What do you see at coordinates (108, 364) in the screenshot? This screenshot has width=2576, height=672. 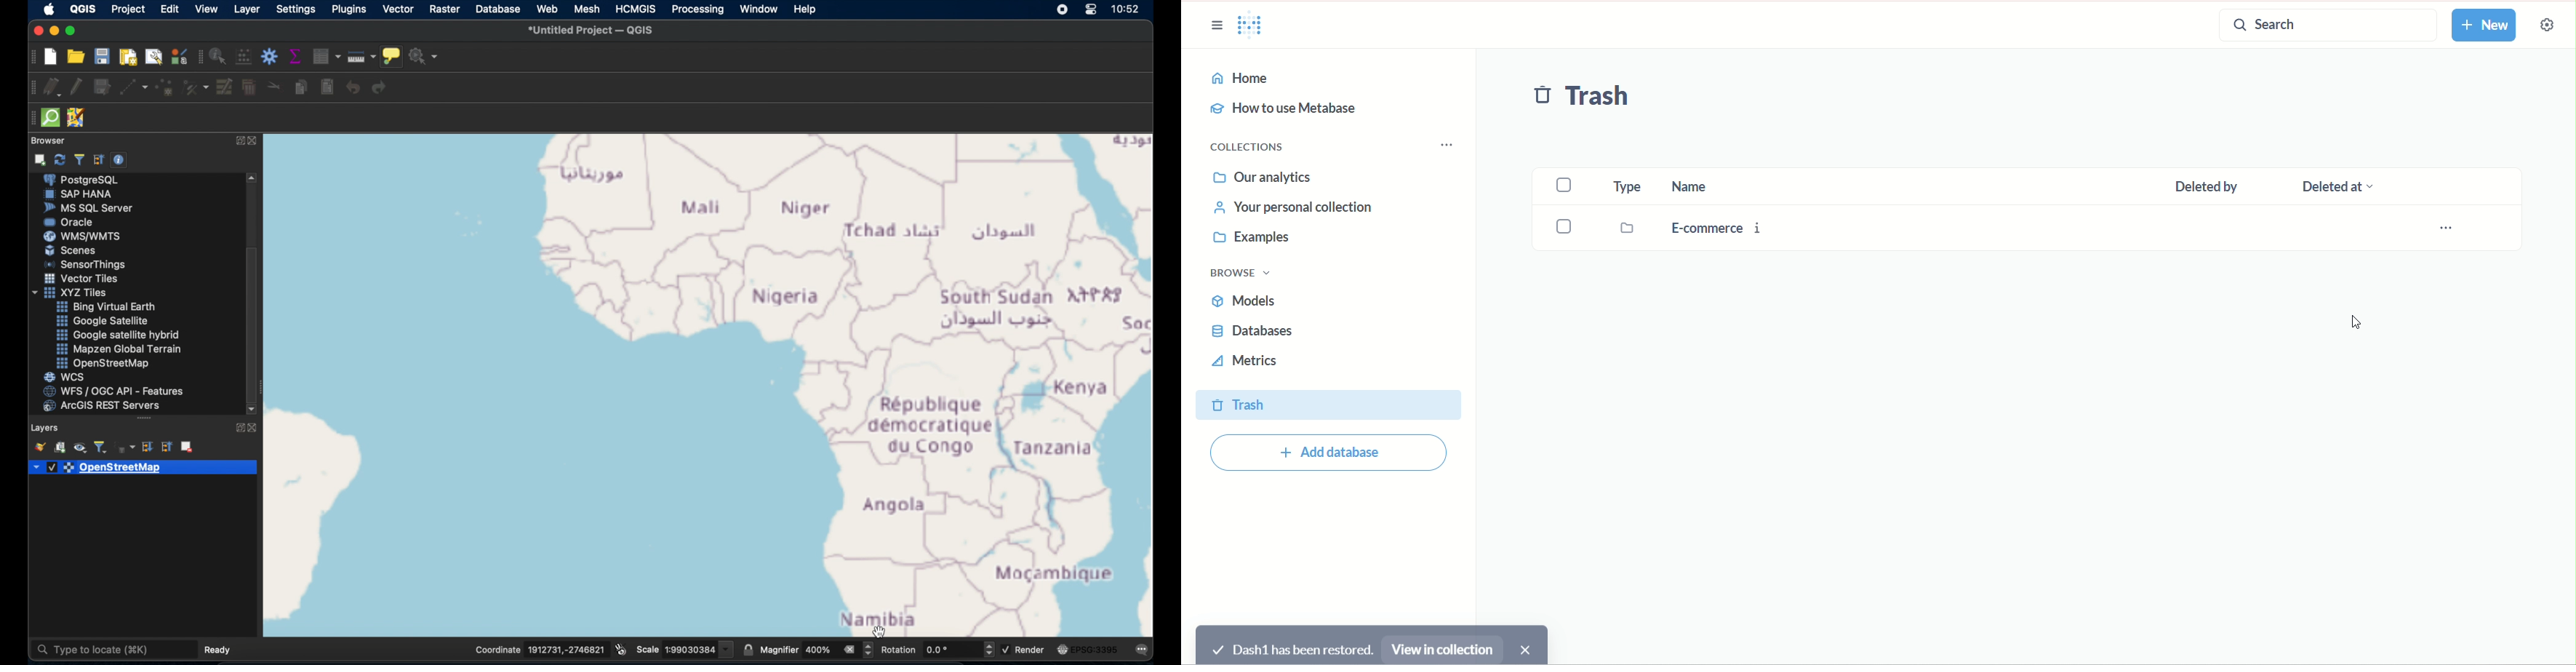 I see `openstreetmap` at bounding box center [108, 364].